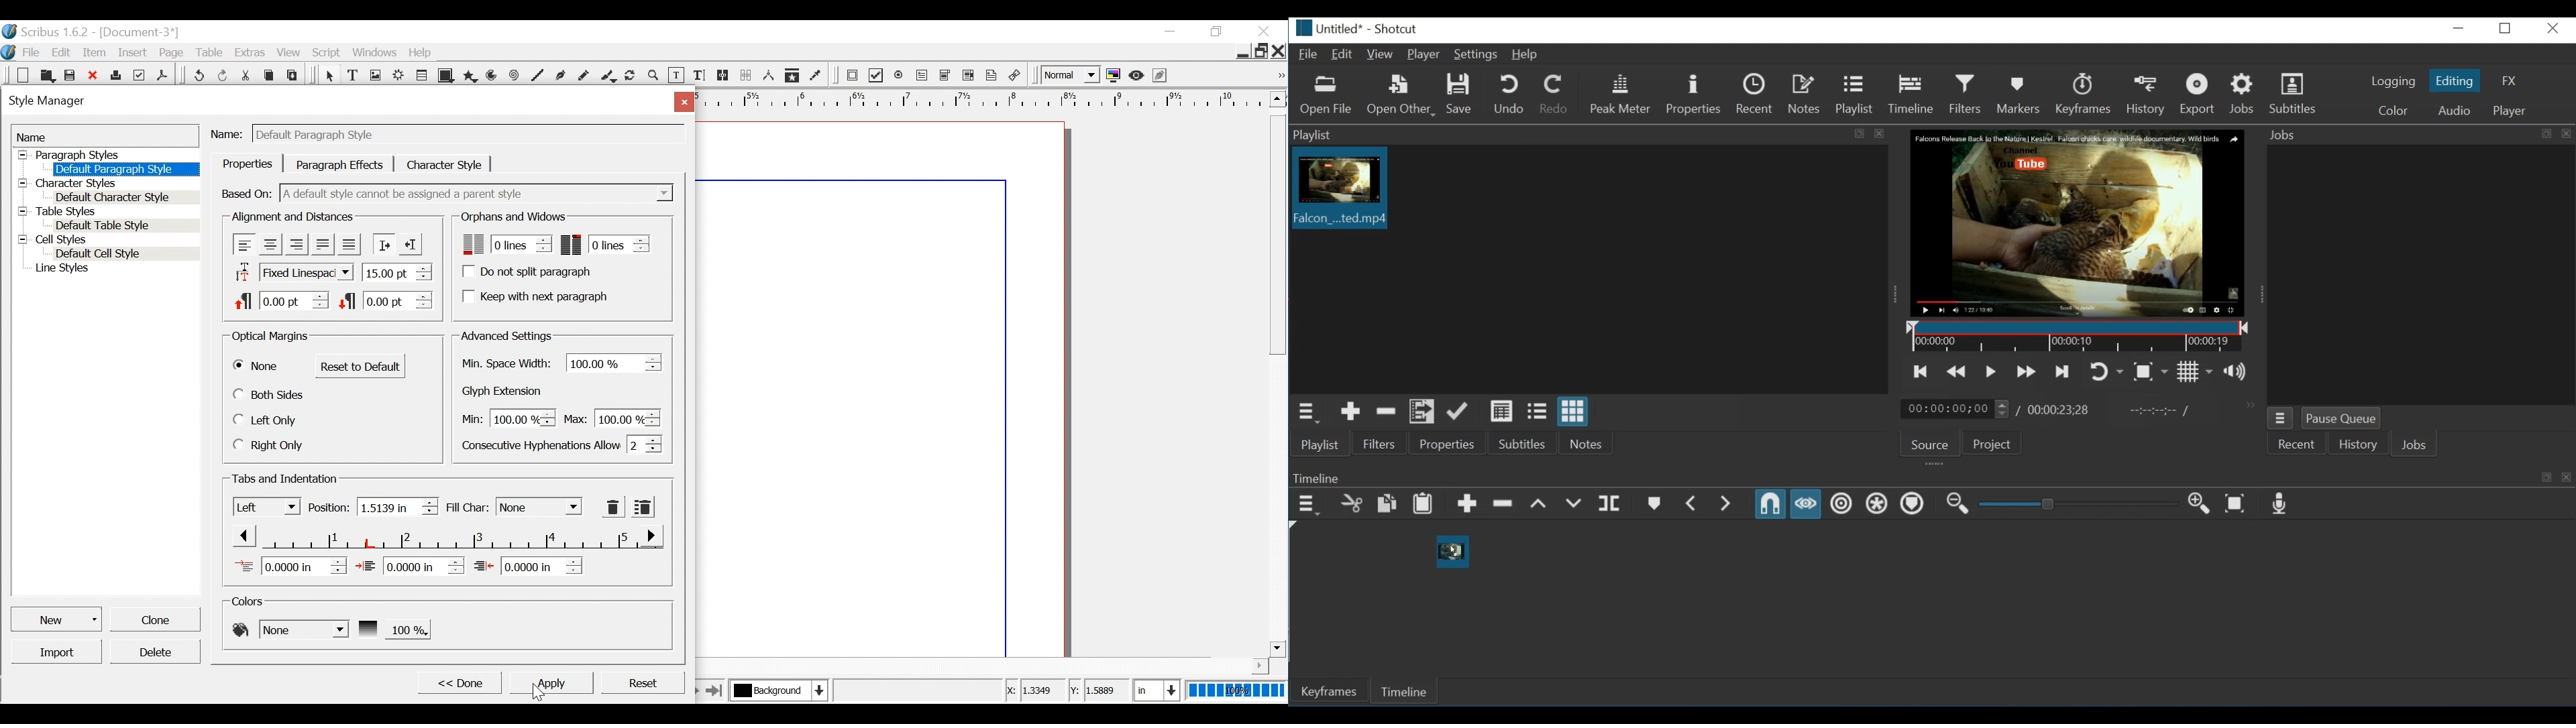 The width and height of the screenshot is (2576, 728). Describe the element at coordinates (328, 53) in the screenshot. I see `Script` at that location.